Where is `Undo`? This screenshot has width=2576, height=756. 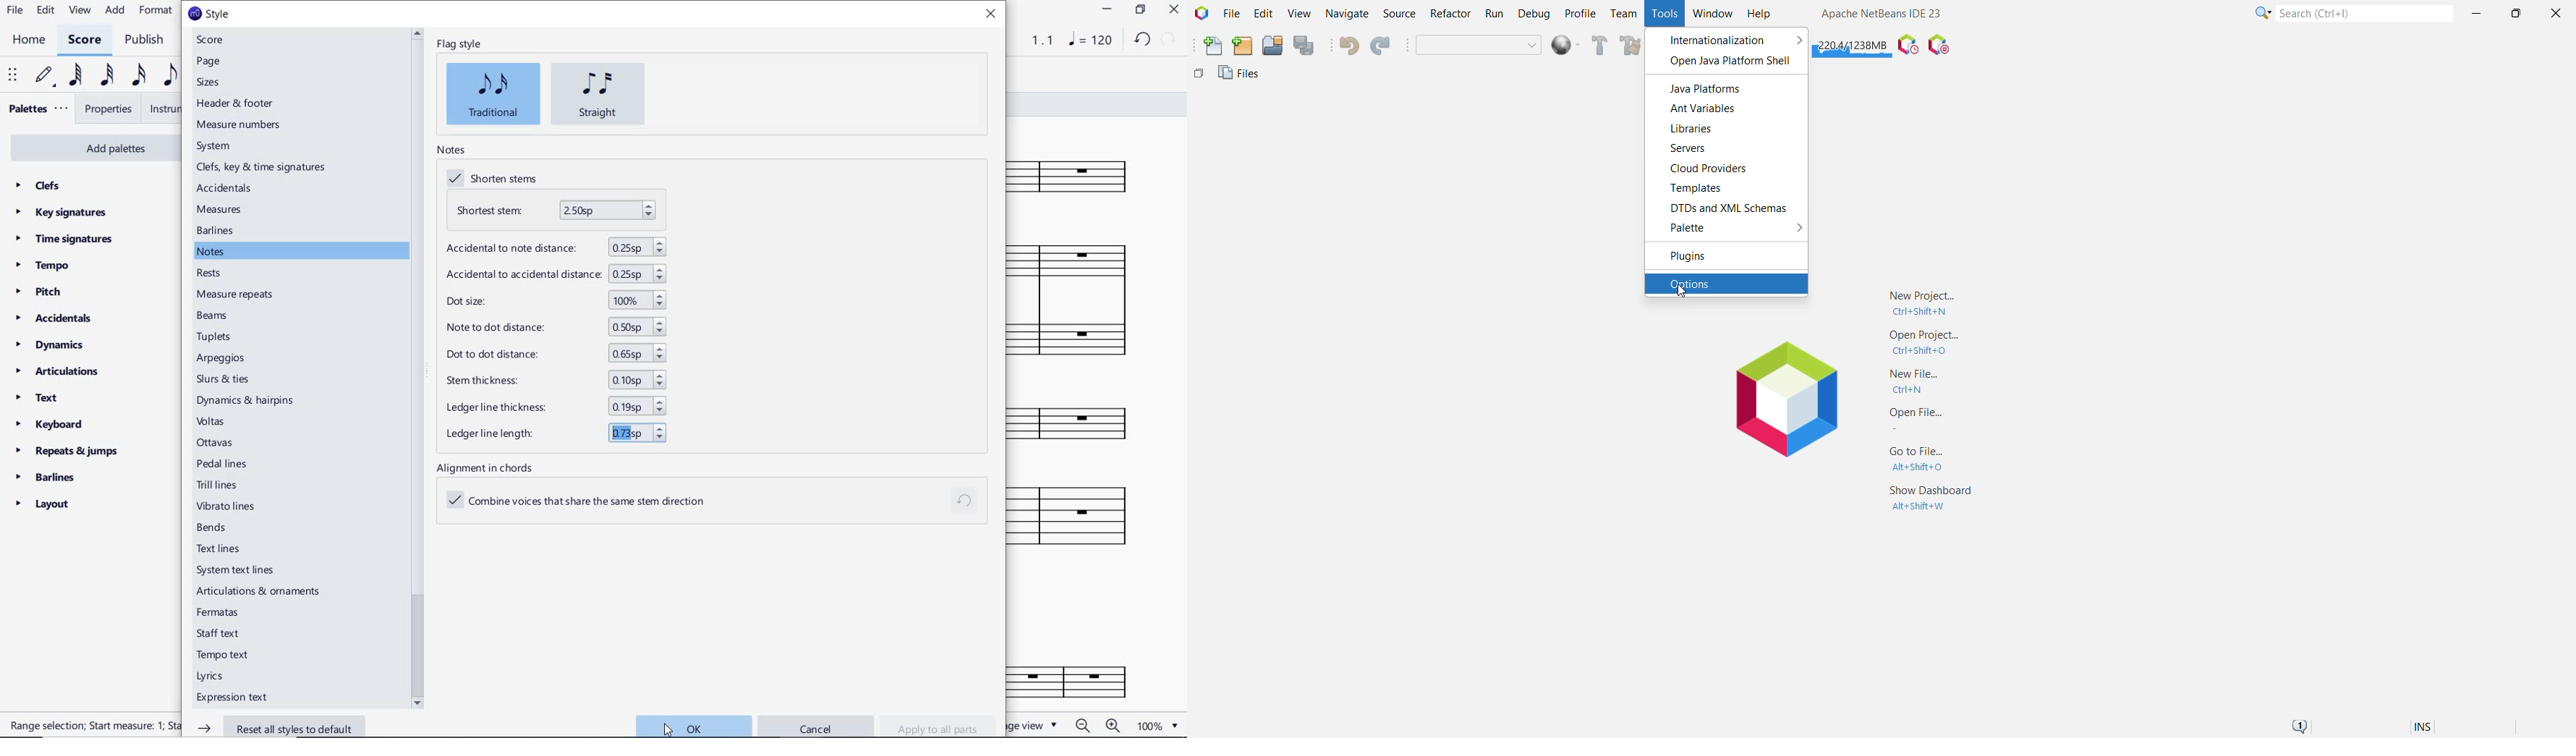 Undo is located at coordinates (1348, 46).